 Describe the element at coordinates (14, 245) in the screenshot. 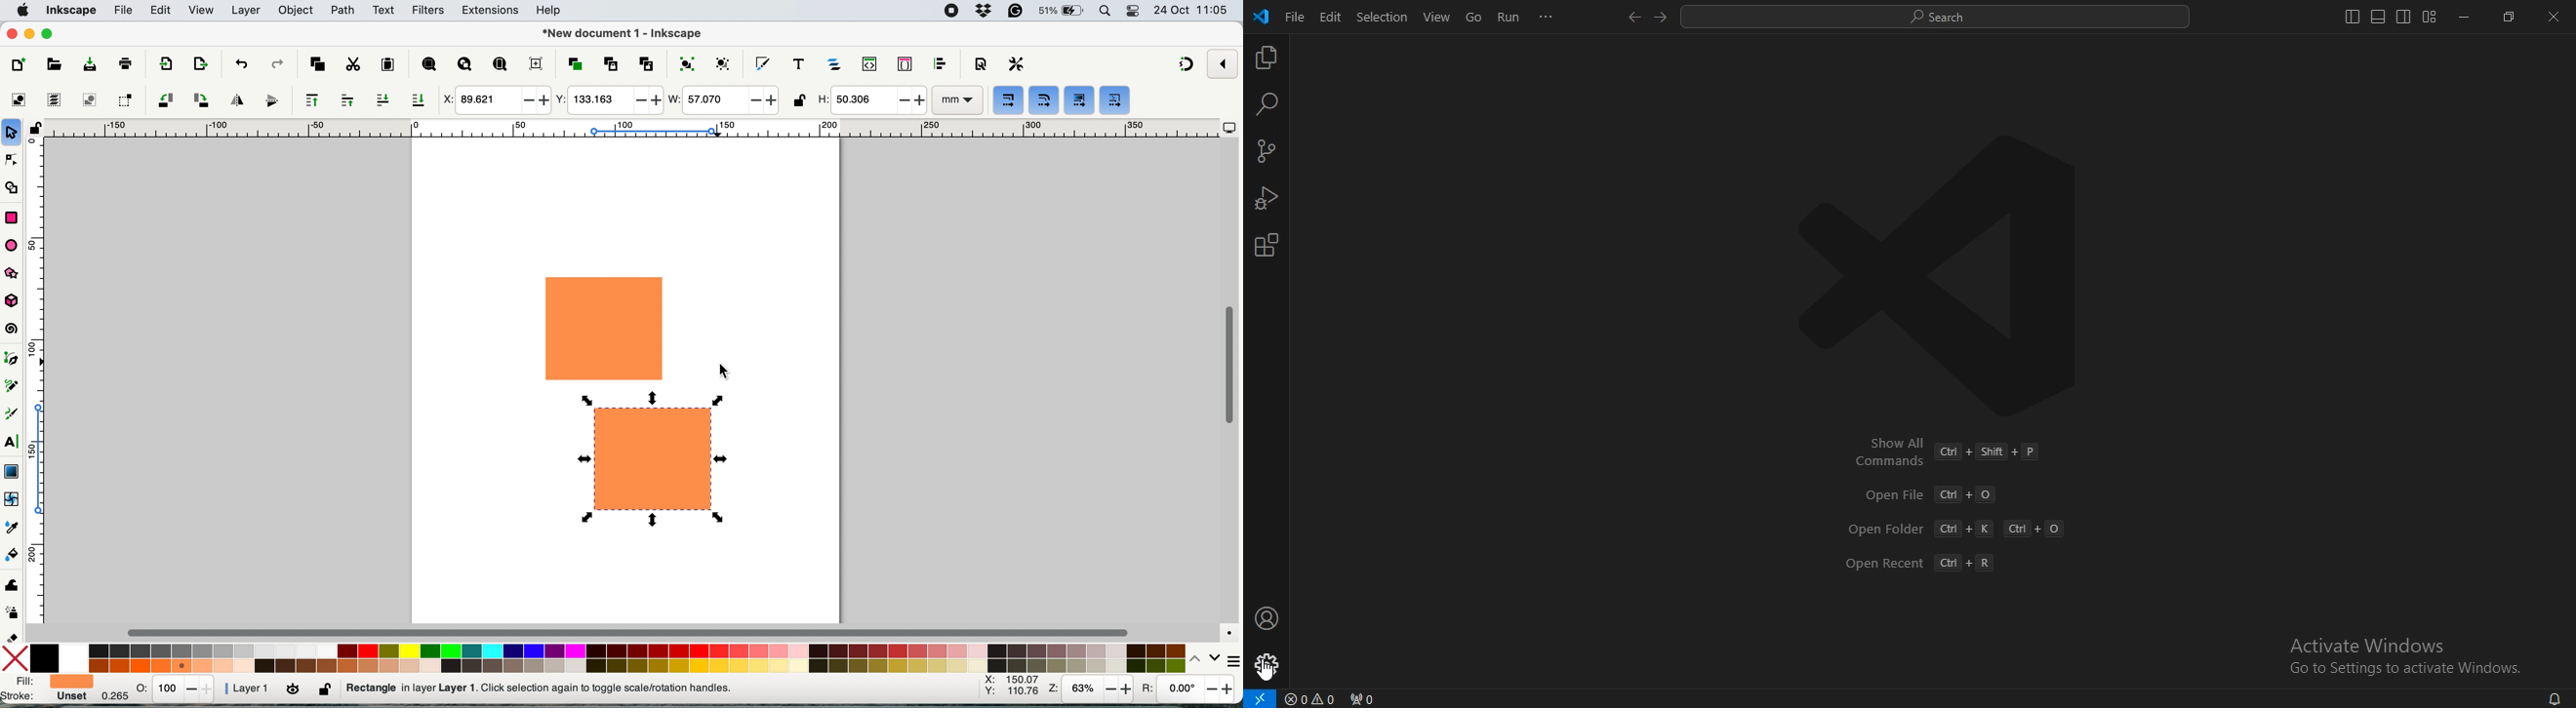

I see `ellipse arc tol` at that location.